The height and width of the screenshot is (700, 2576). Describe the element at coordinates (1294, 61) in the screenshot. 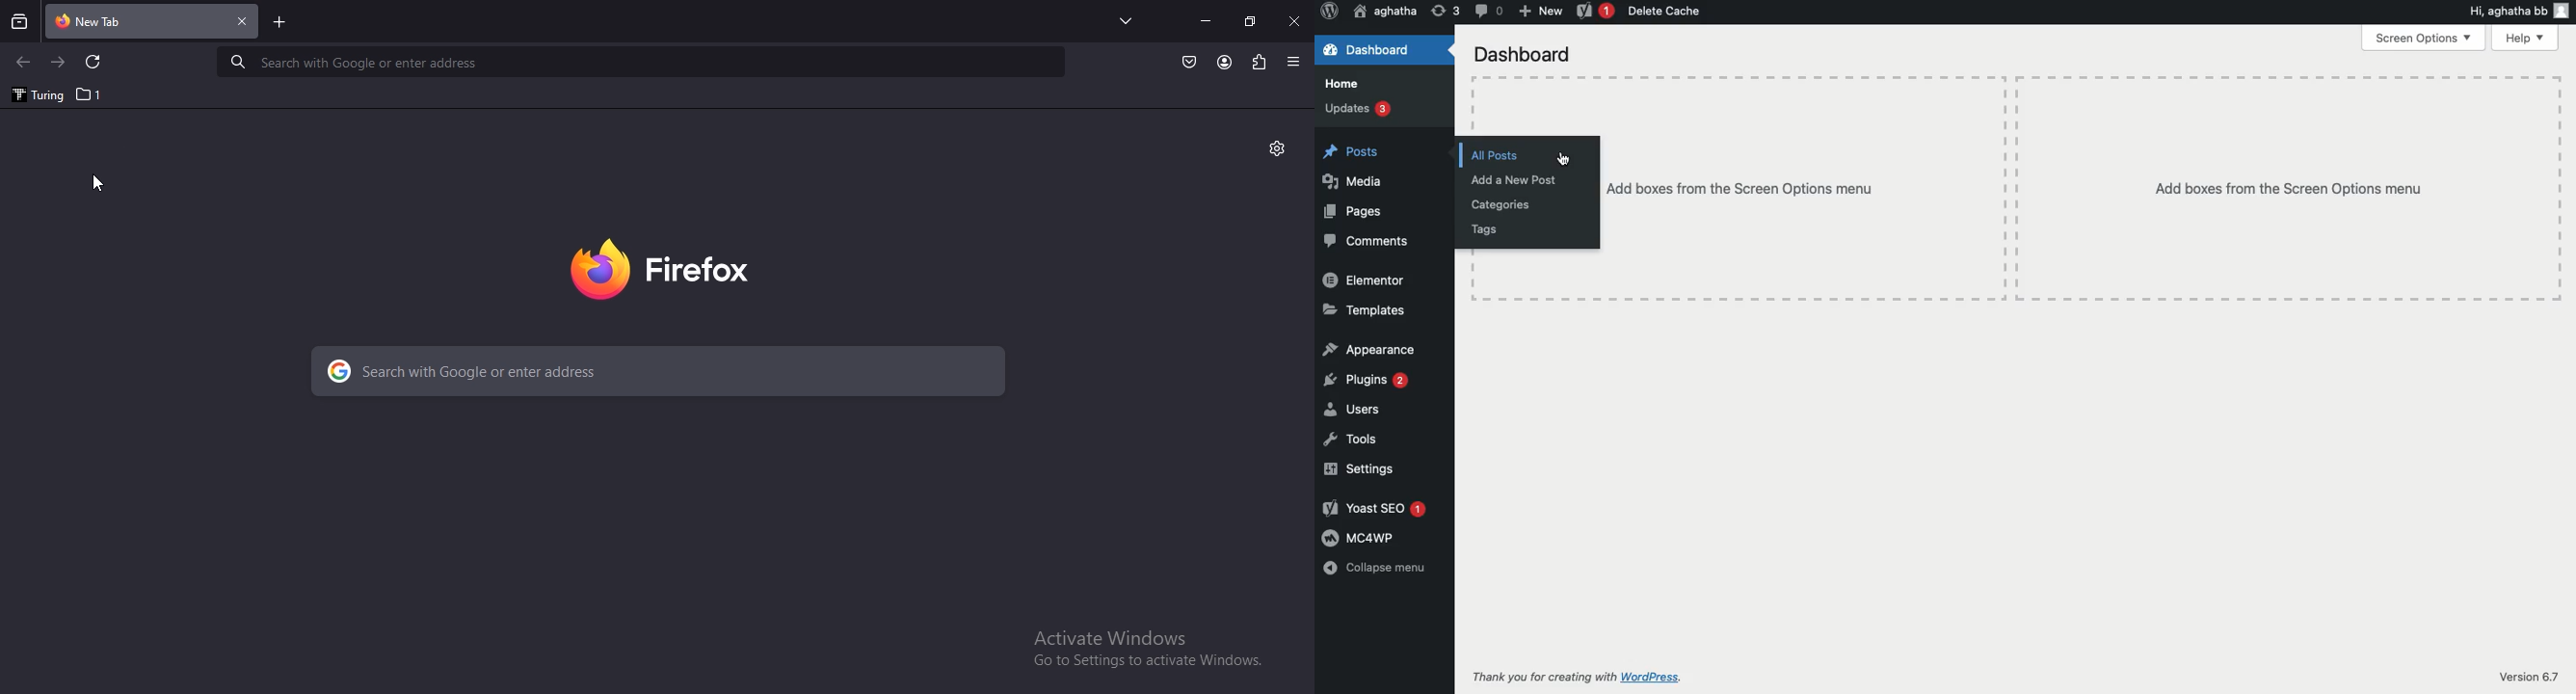

I see `view settings menu` at that location.